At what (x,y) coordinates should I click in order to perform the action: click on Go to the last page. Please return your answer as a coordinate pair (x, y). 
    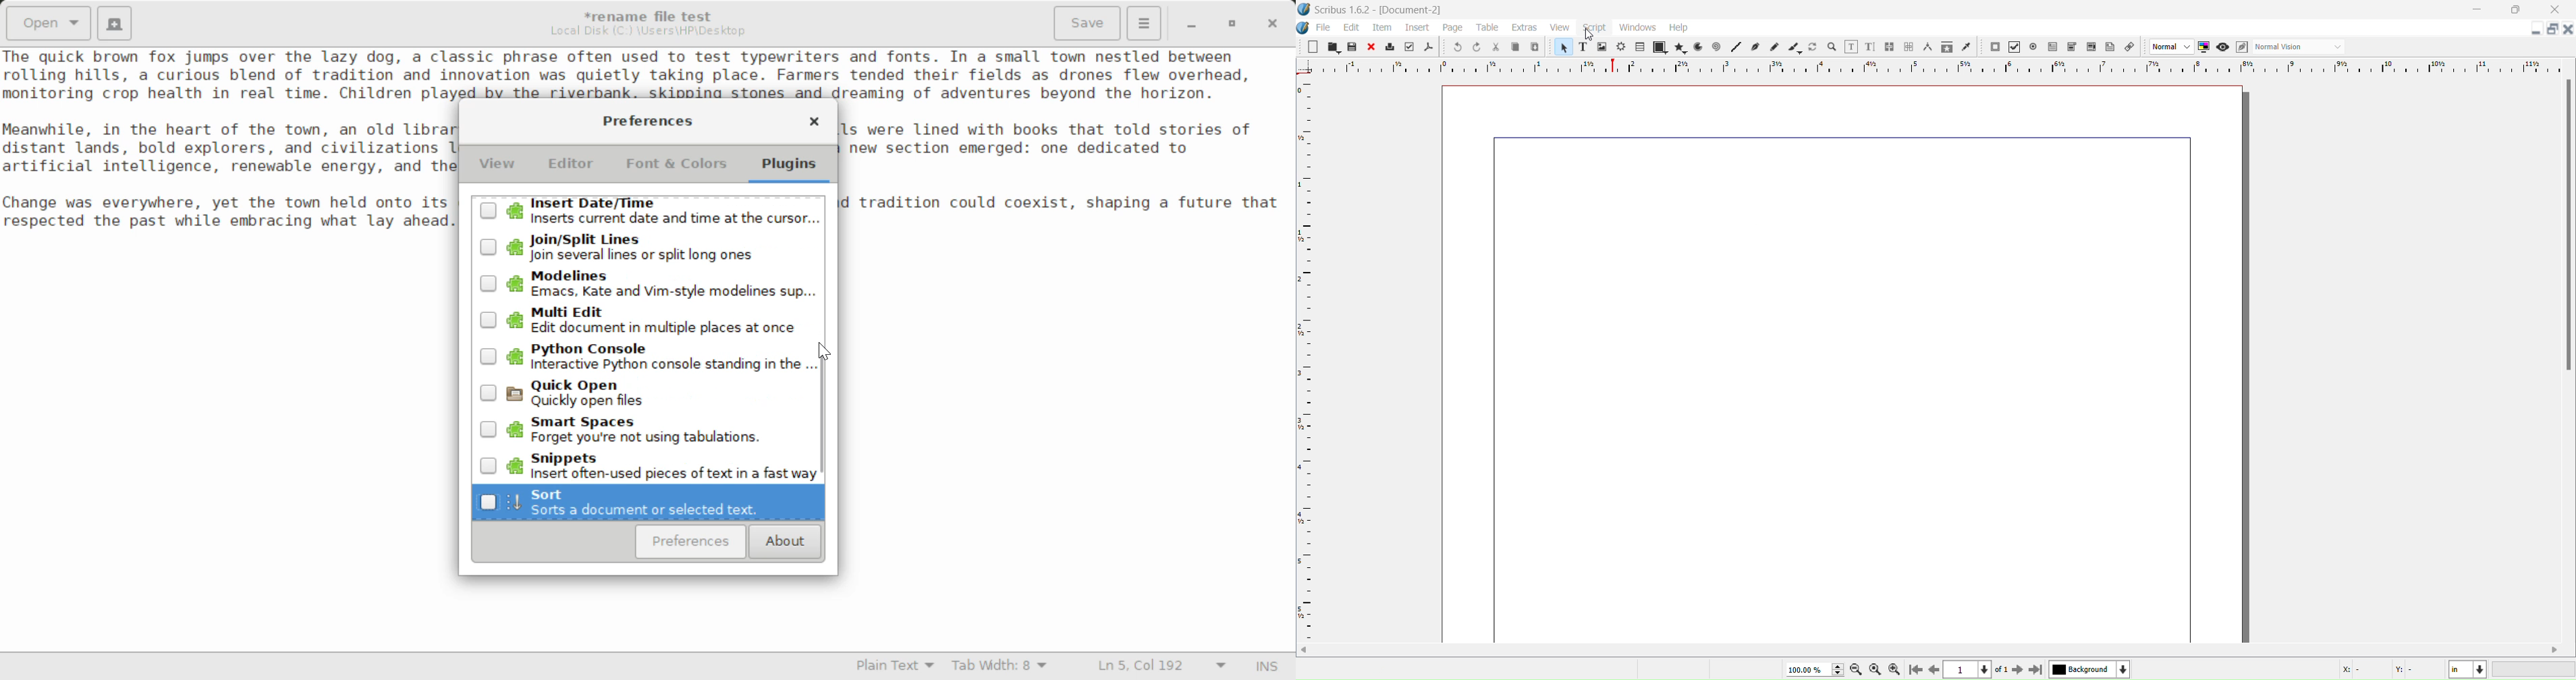
    Looking at the image, I should click on (2037, 669).